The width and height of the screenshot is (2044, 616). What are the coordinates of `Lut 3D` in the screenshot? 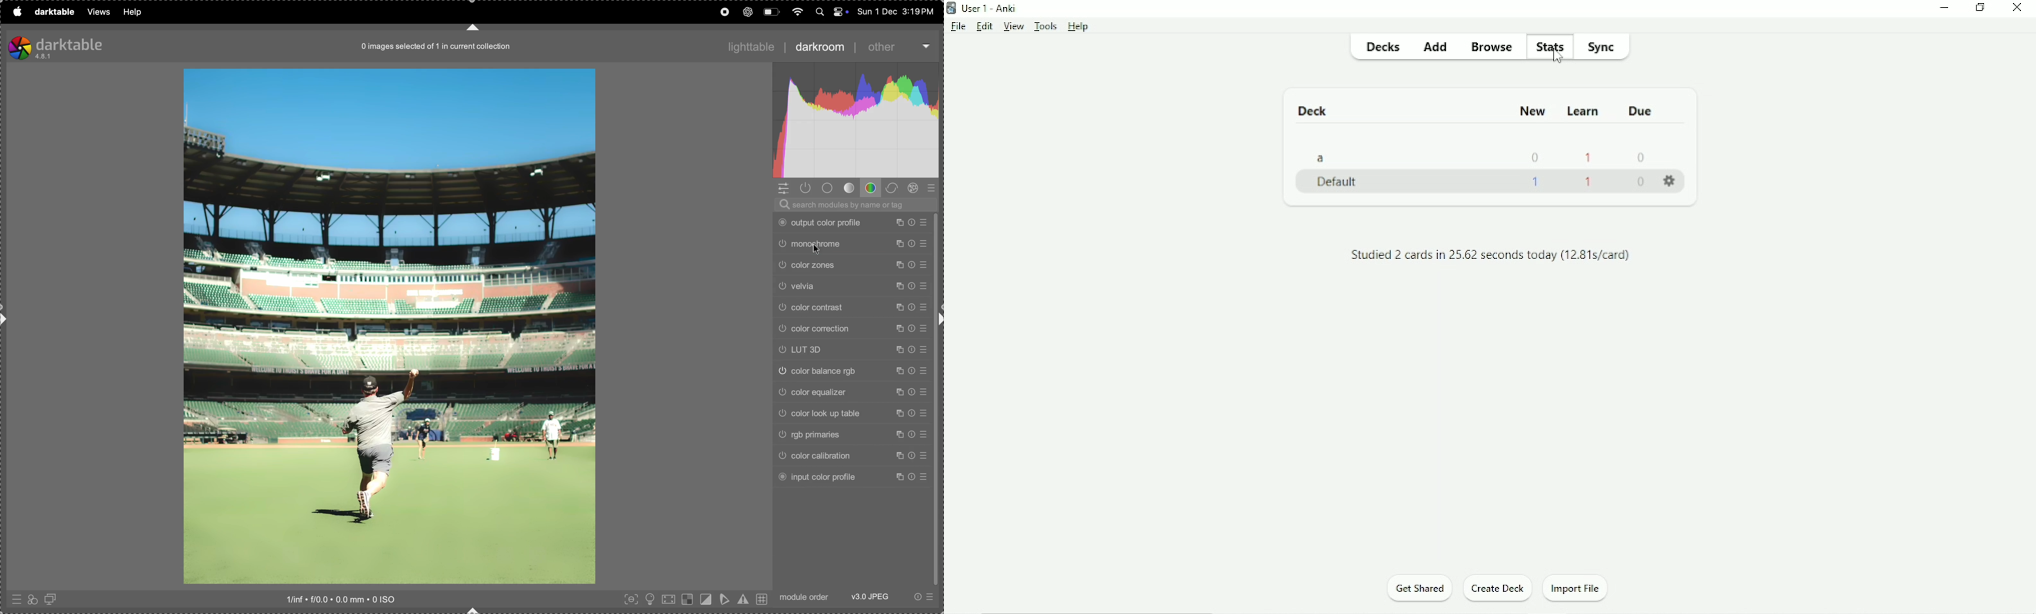 It's located at (854, 349).